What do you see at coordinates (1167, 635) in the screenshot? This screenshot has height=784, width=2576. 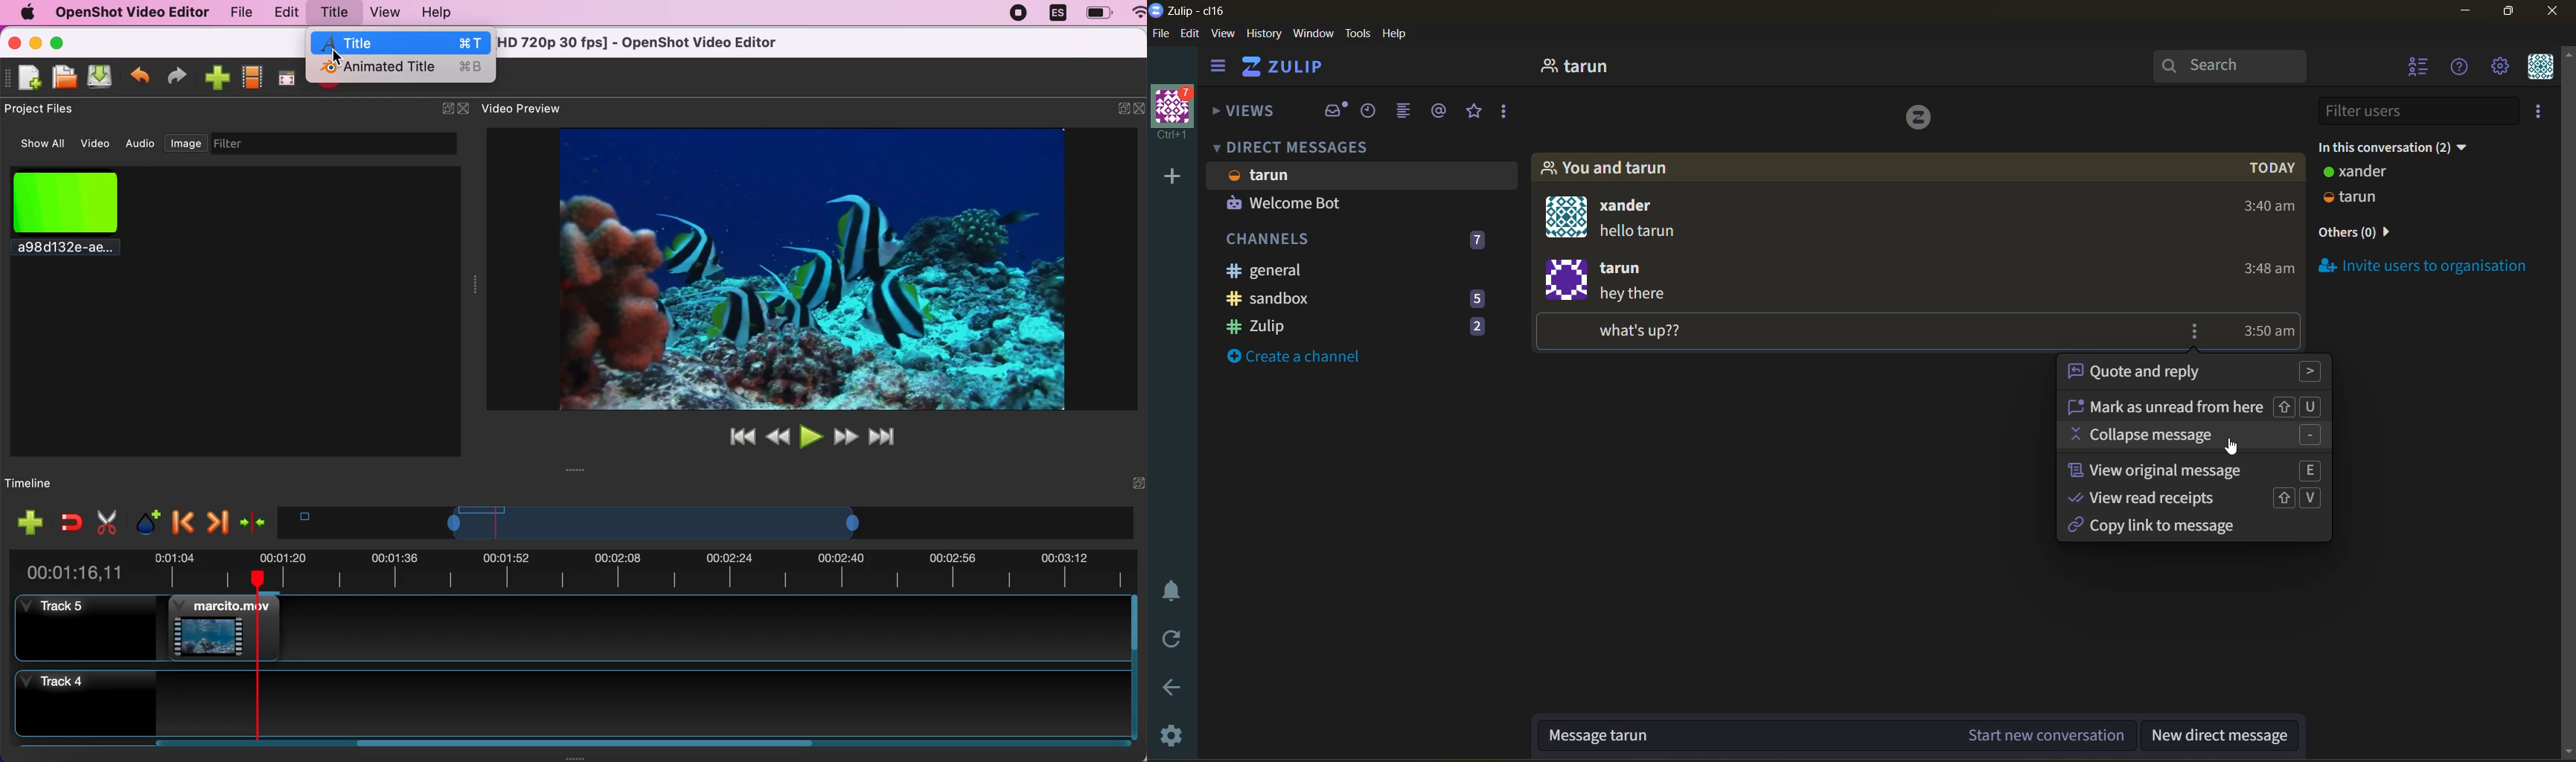 I see `reload` at bounding box center [1167, 635].